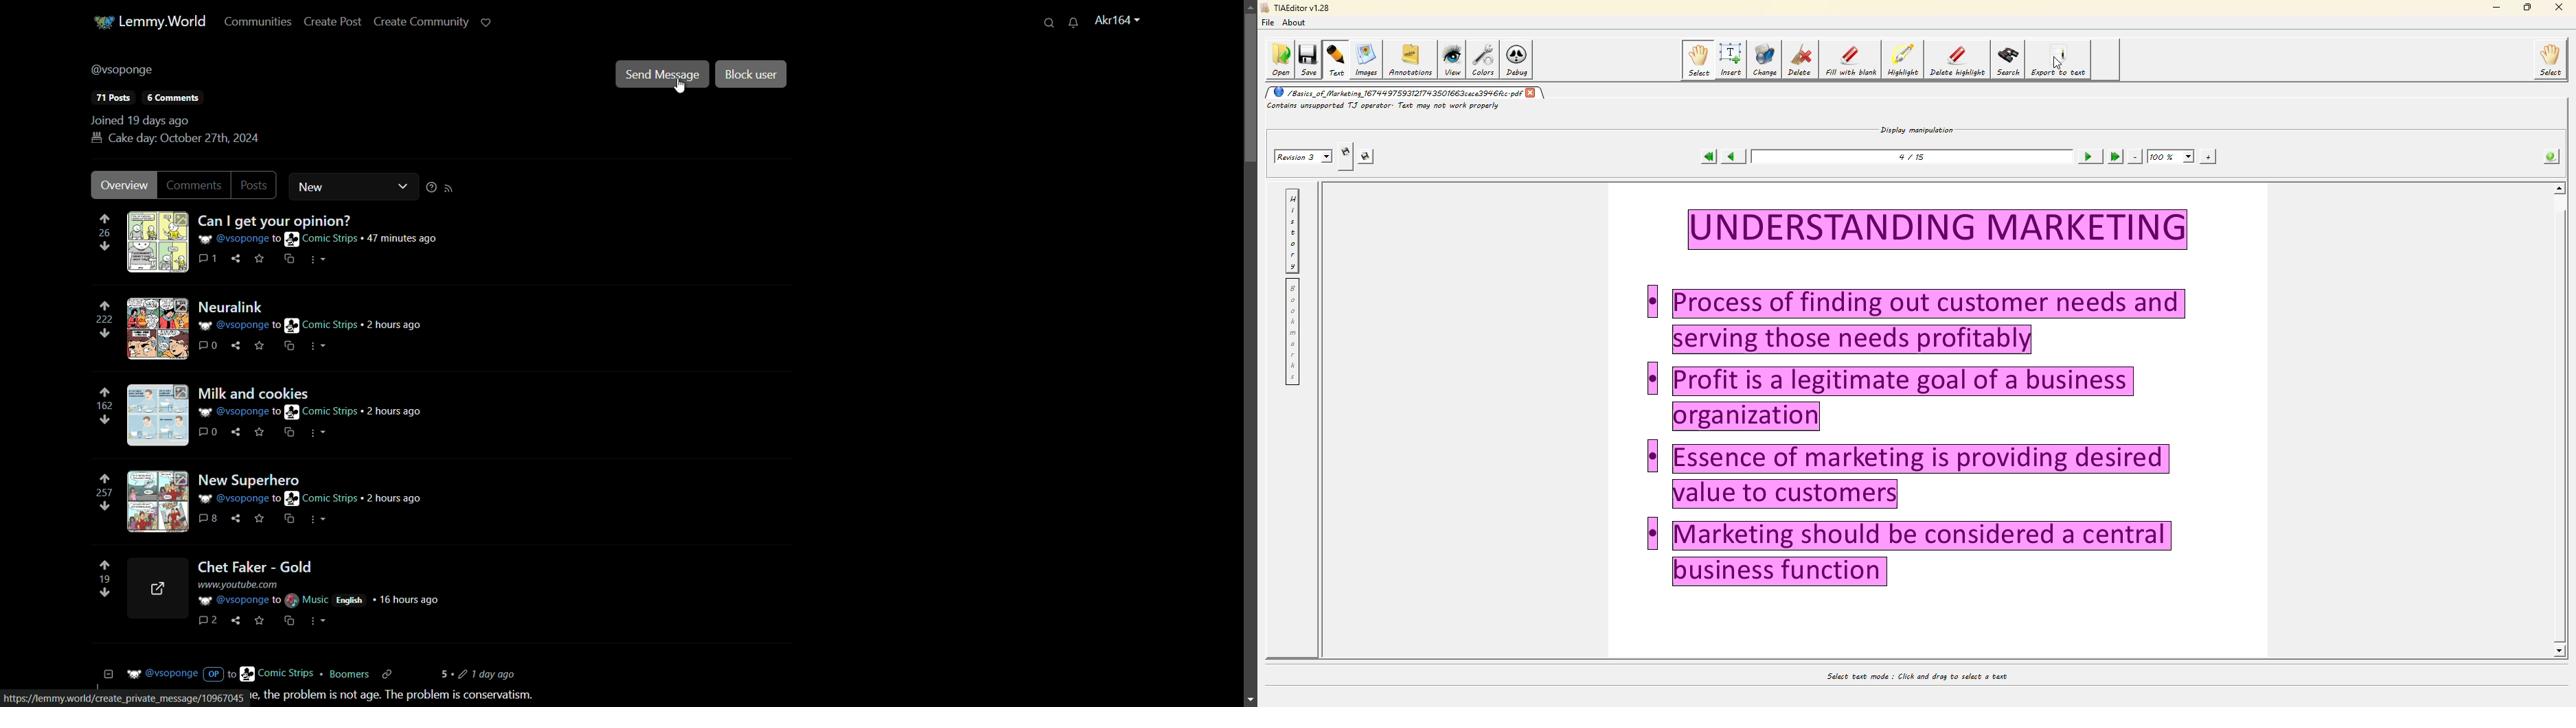 The width and height of the screenshot is (2576, 728). I want to click on cursor, so click(679, 85).